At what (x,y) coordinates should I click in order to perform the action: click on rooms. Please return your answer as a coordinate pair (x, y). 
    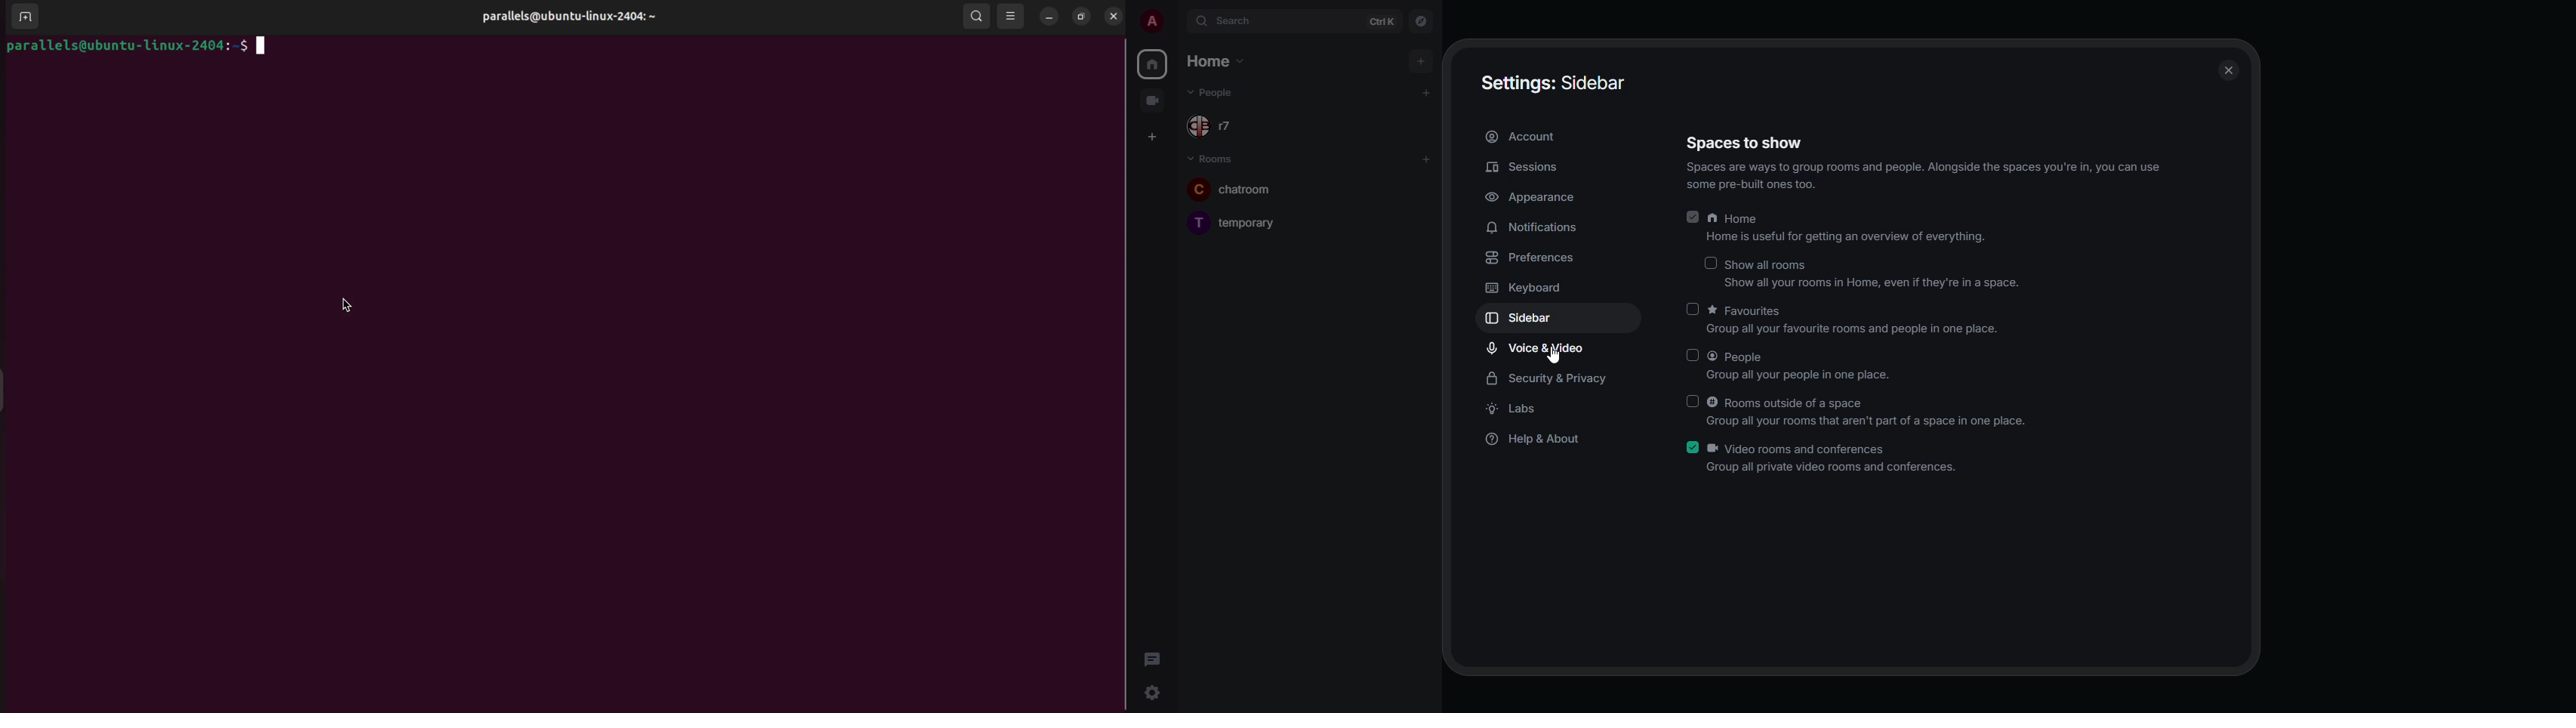
    Looking at the image, I should click on (1213, 156).